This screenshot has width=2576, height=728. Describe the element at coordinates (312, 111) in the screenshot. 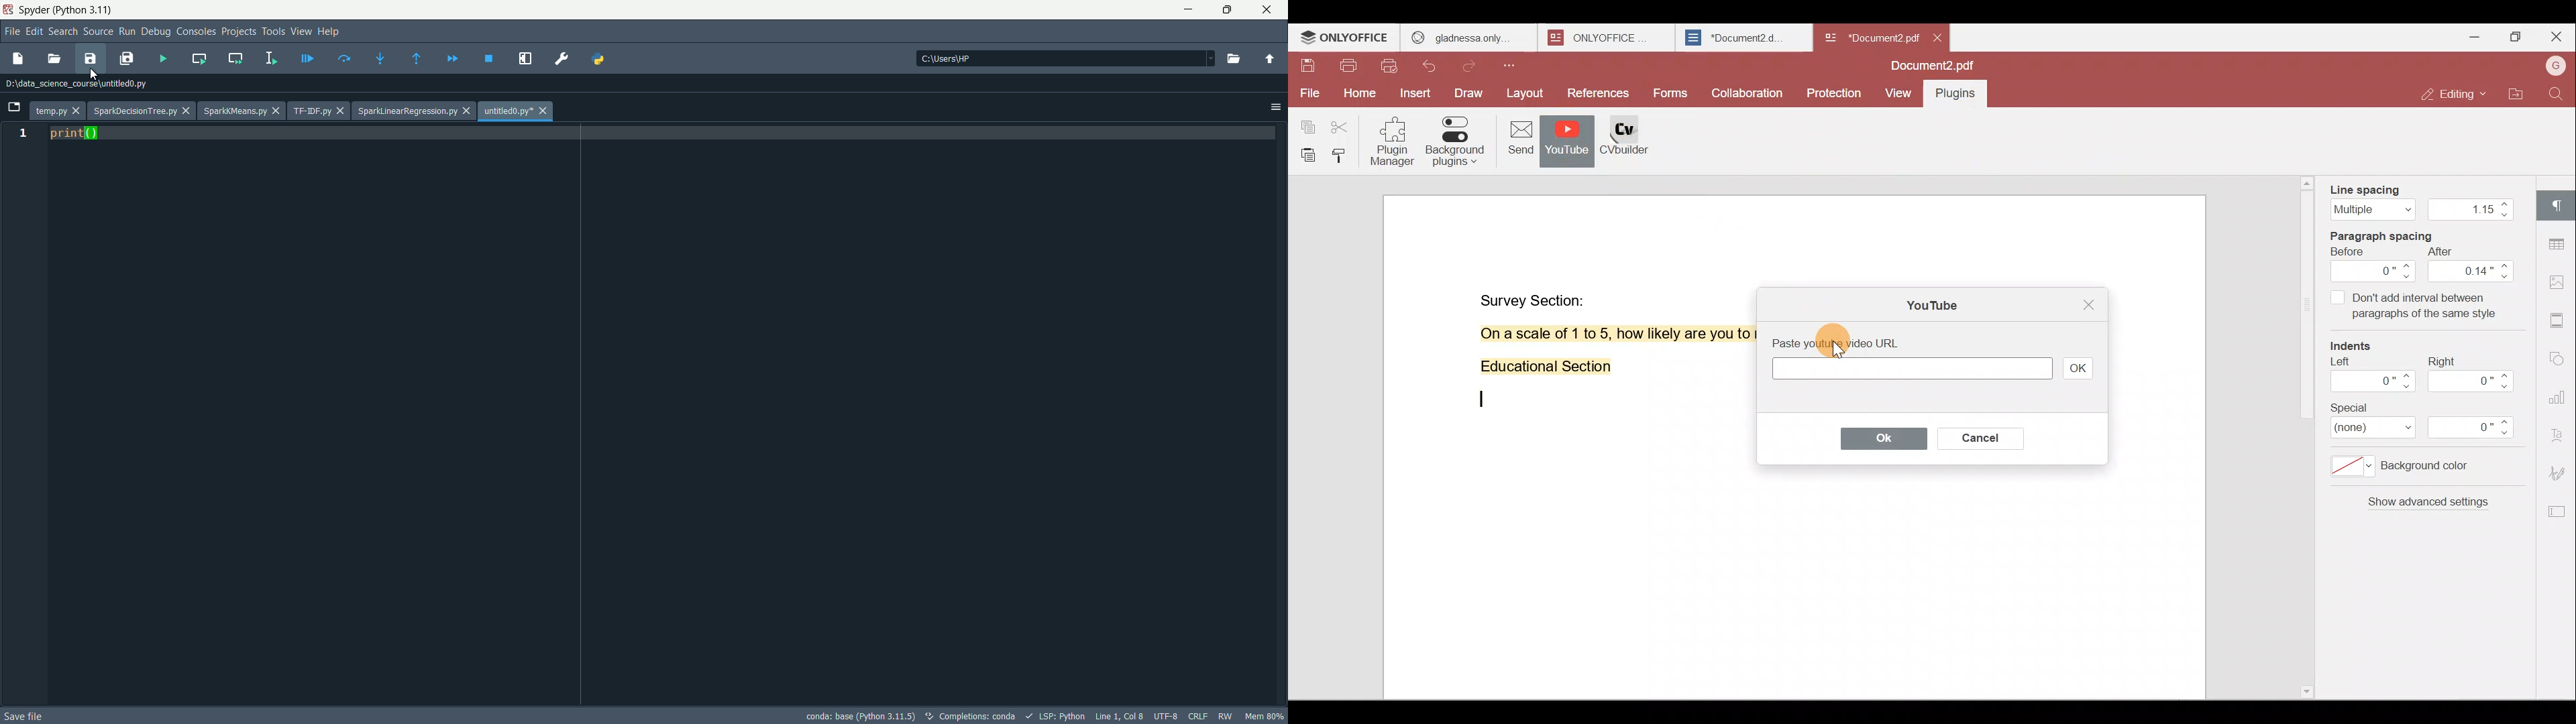

I see `(  TE-DF.py ` at that location.